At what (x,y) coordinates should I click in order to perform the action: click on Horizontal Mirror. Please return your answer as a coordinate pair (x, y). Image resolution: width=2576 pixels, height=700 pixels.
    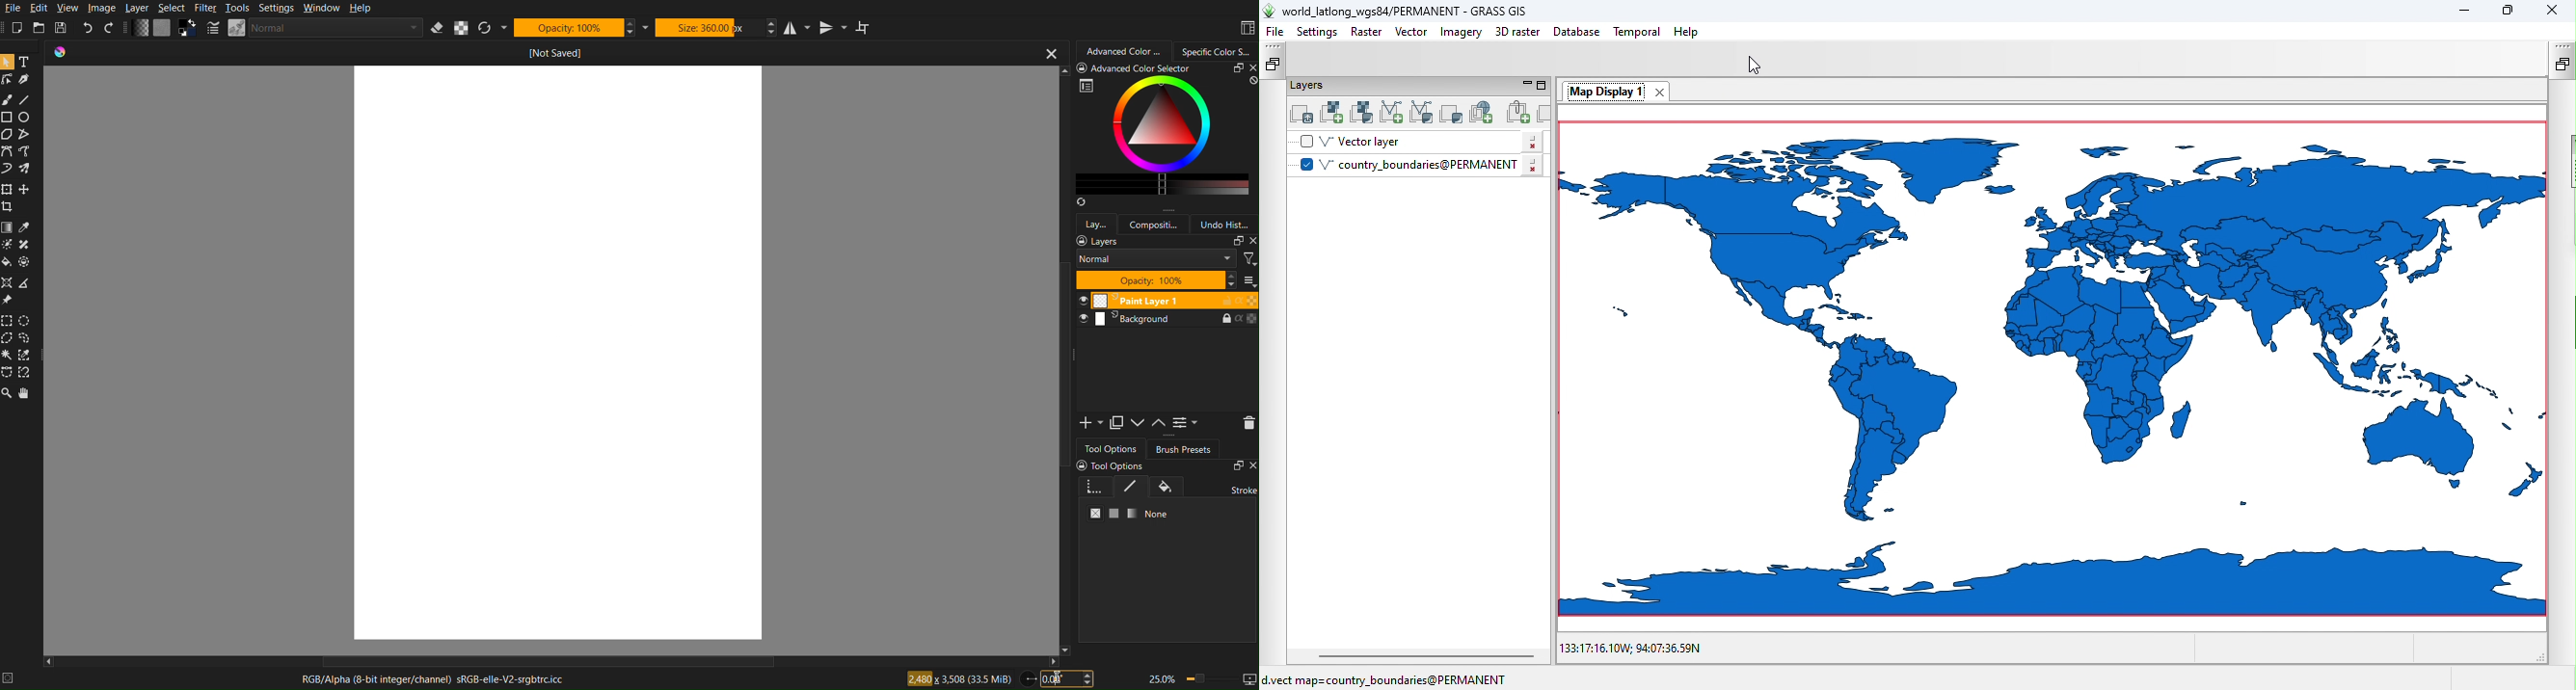
    Looking at the image, I should click on (797, 28).